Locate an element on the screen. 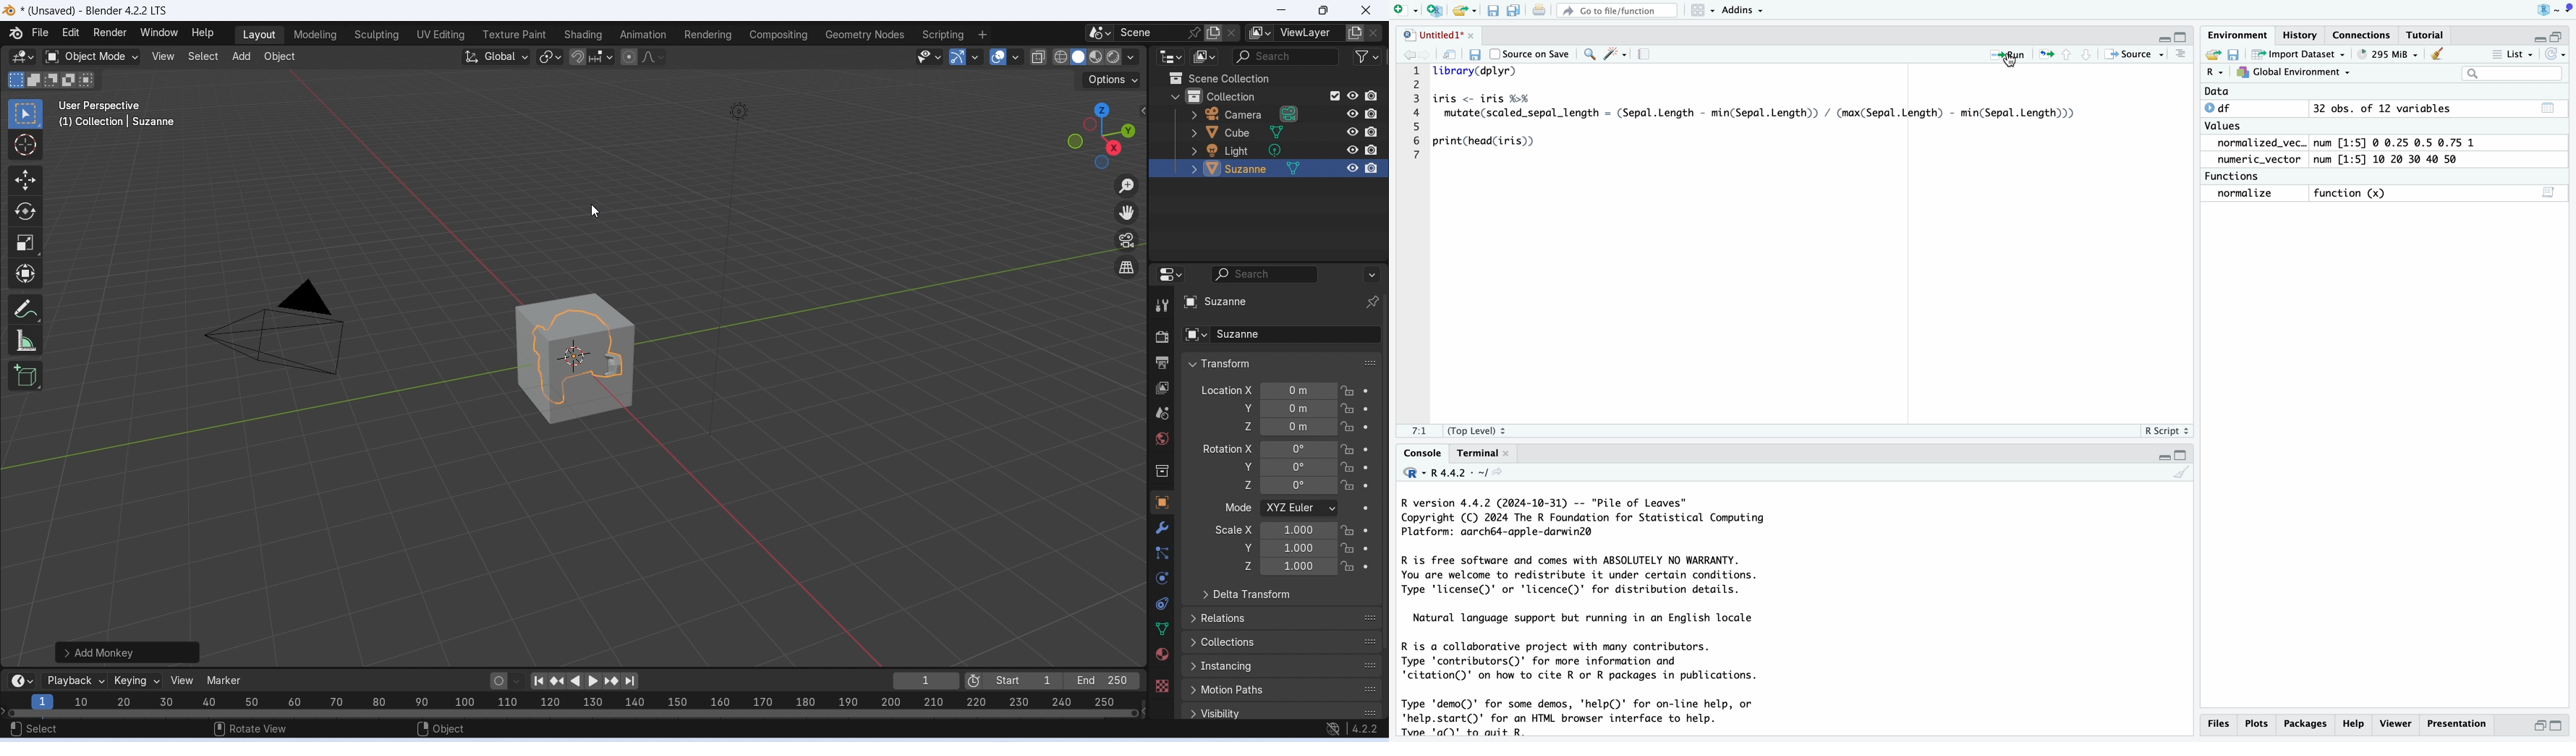 This screenshot has width=2576, height=756. Print is located at coordinates (1538, 11).